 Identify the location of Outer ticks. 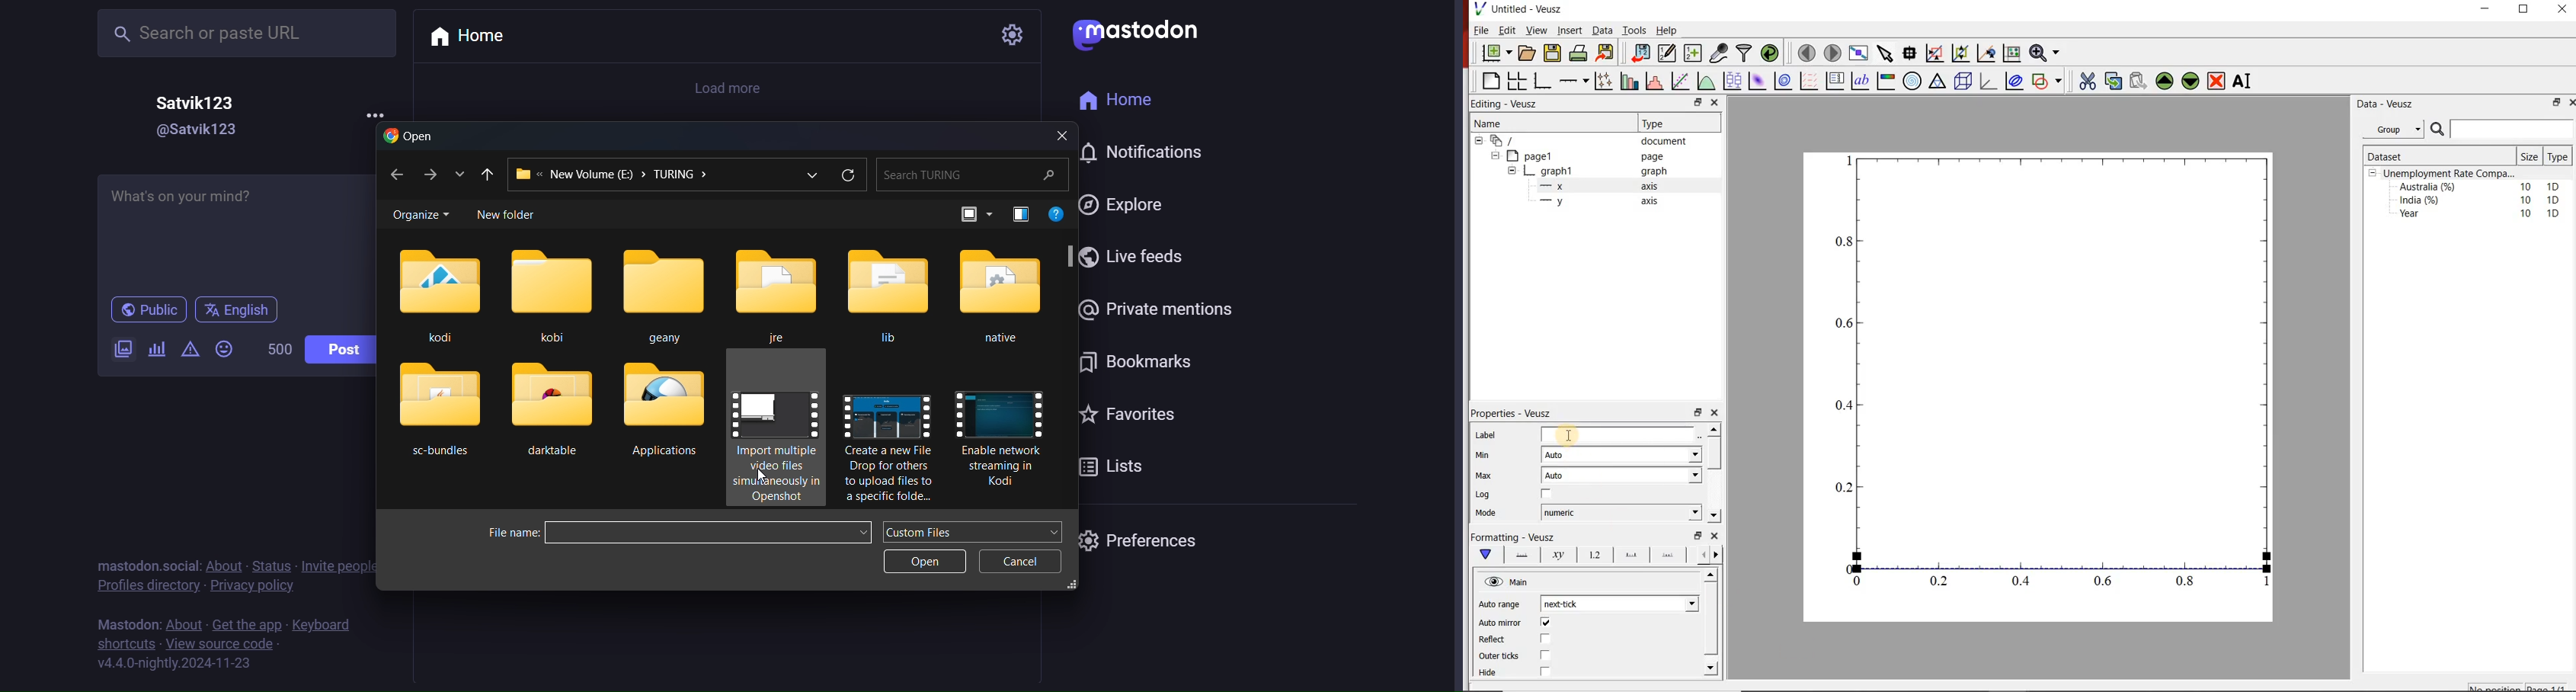
(1499, 656).